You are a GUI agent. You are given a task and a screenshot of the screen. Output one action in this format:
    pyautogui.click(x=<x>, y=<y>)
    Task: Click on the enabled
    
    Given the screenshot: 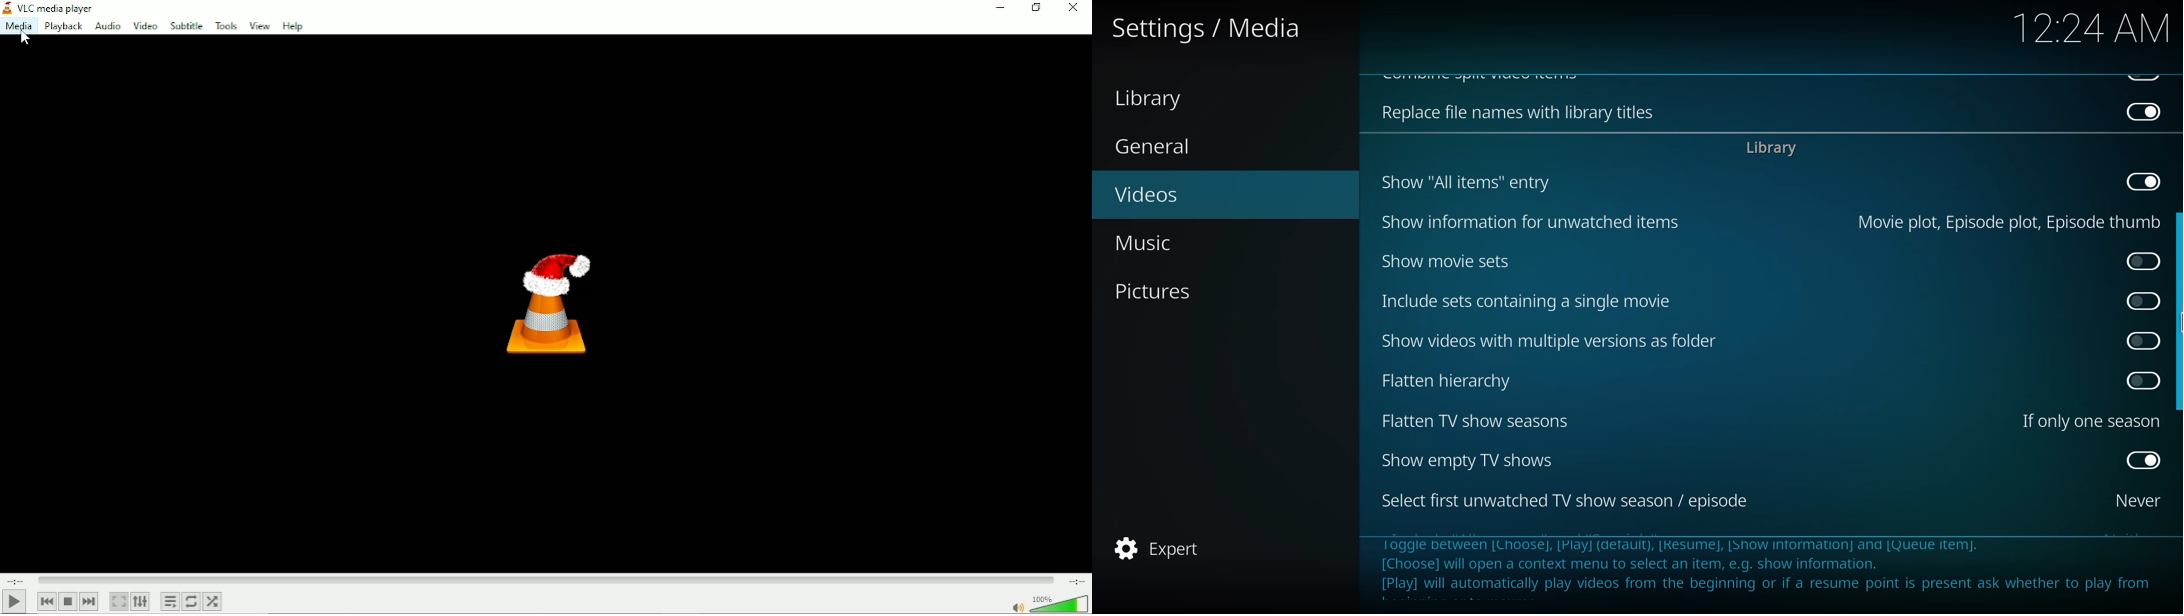 What is the action you would take?
    pyautogui.click(x=2141, y=459)
    